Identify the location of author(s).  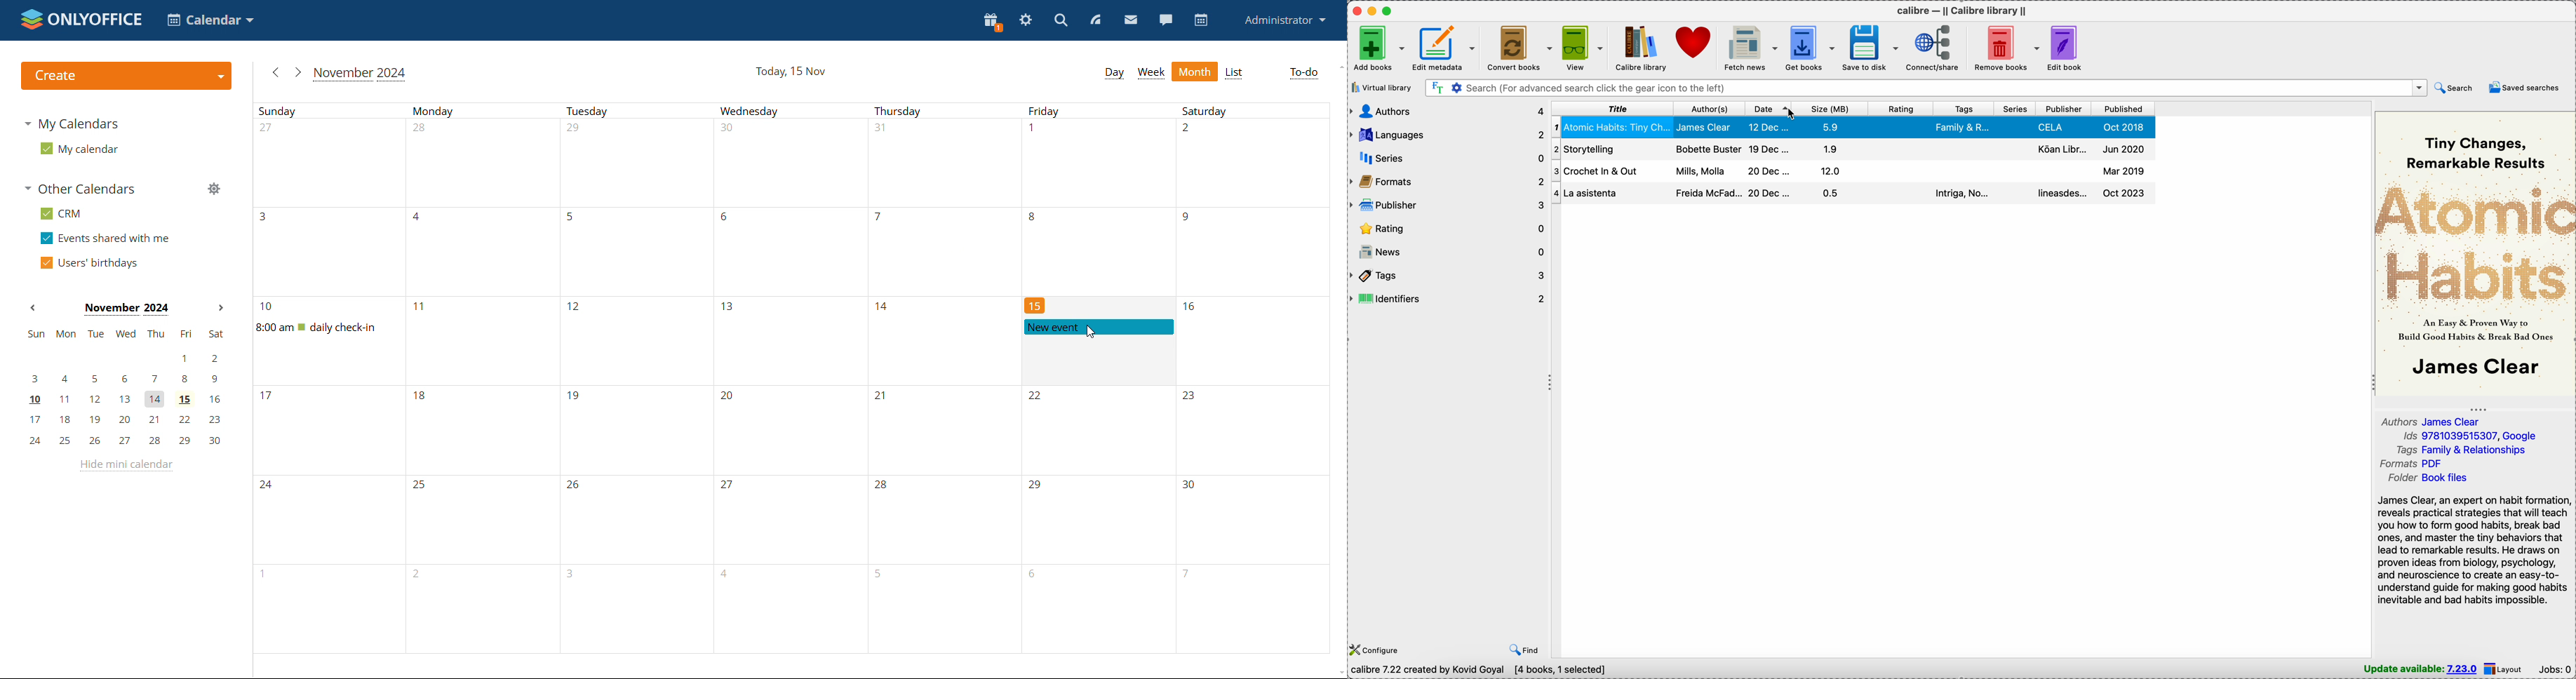
(1708, 110).